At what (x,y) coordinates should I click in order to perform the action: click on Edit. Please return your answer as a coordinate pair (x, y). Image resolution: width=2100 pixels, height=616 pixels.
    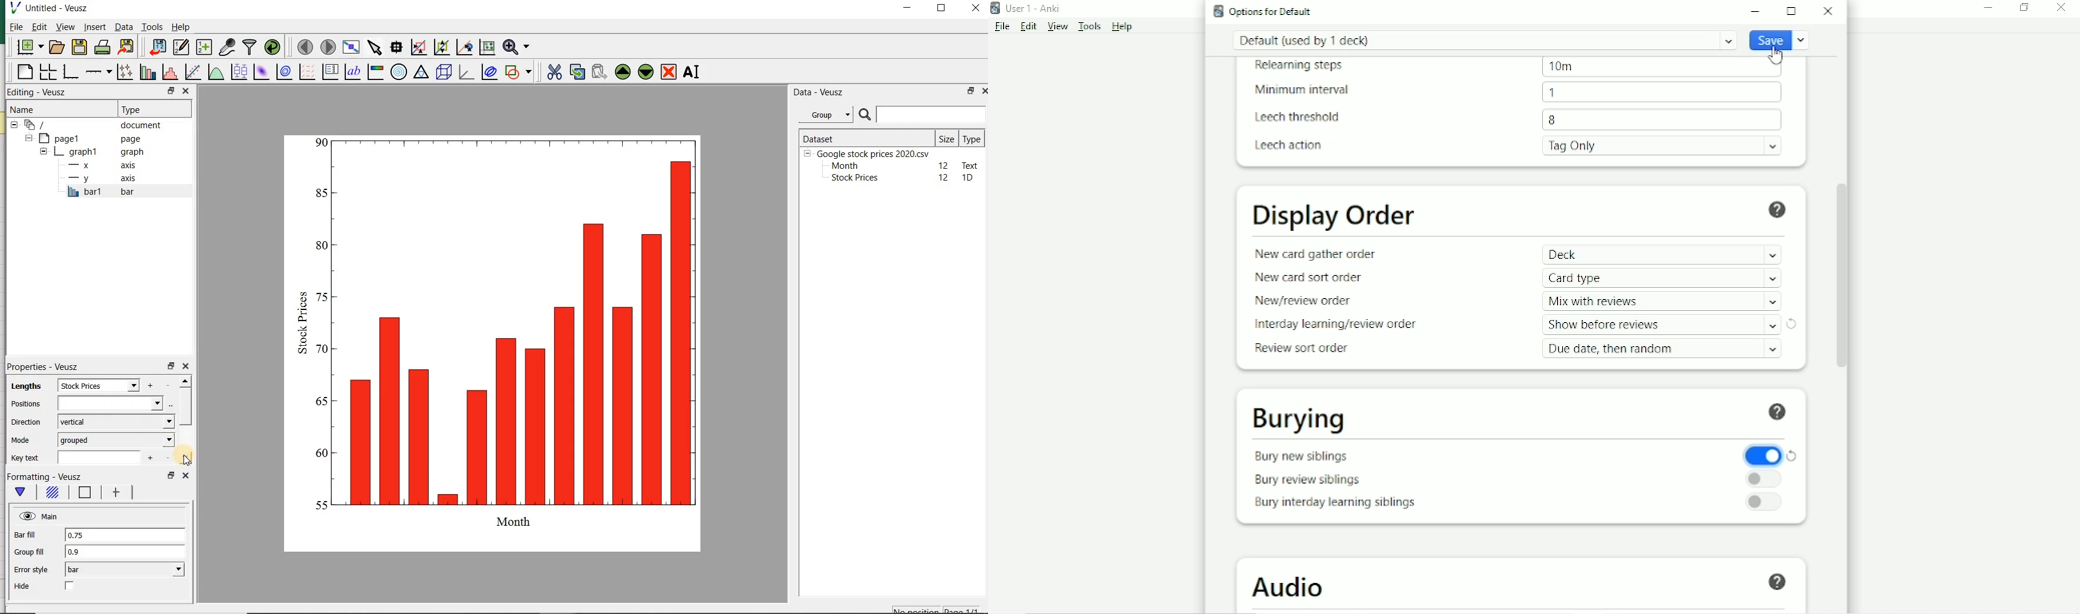
    Looking at the image, I should click on (1029, 26).